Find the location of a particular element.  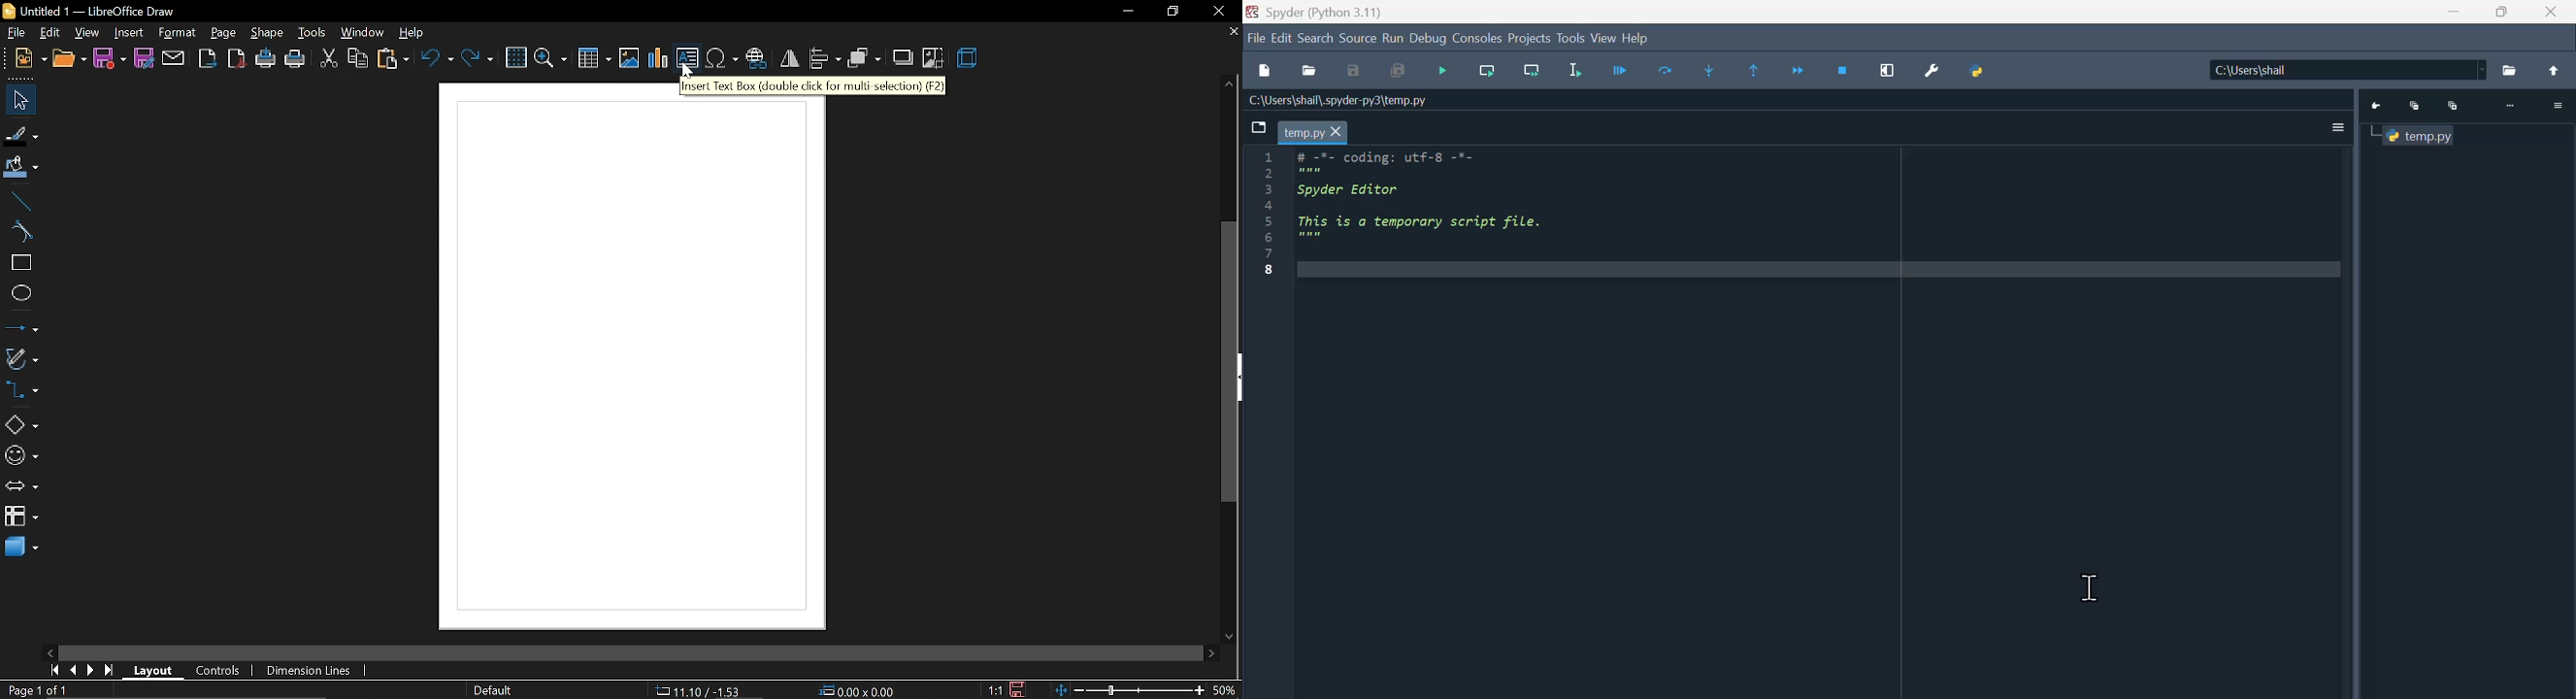

insert hyperlink is located at coordinates (756, 60).